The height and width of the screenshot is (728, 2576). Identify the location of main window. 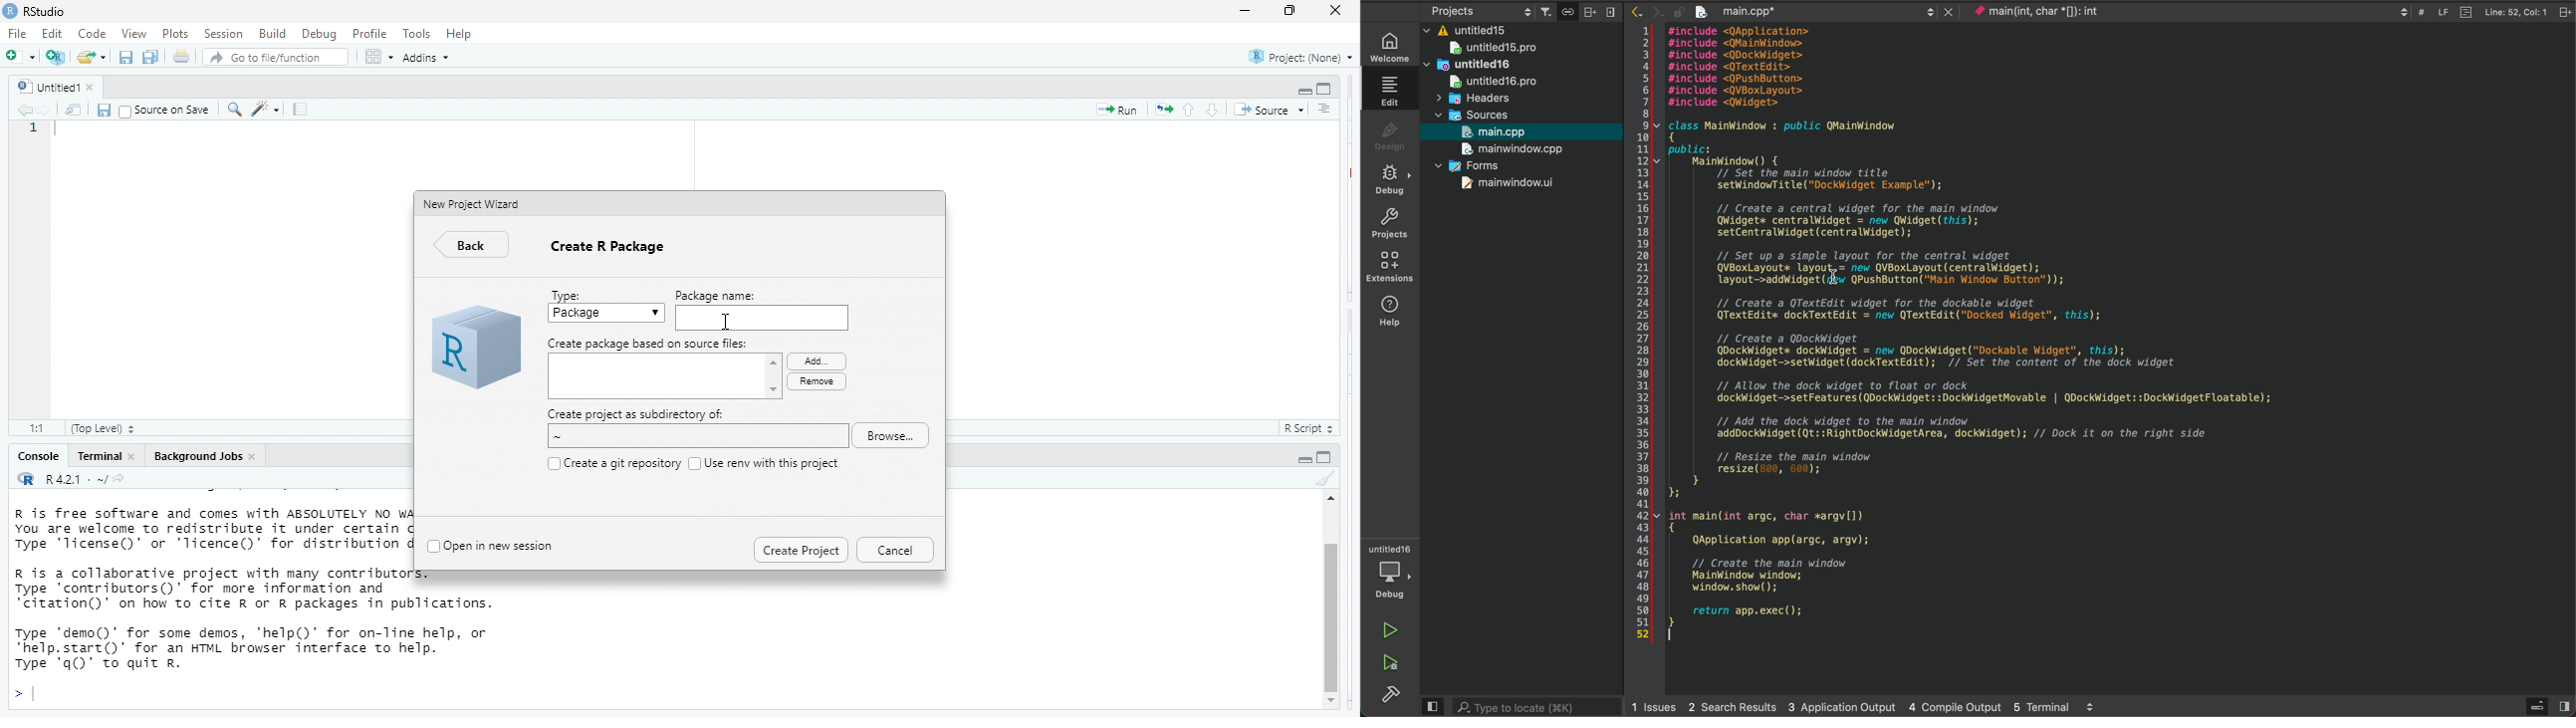
(1519, 149).